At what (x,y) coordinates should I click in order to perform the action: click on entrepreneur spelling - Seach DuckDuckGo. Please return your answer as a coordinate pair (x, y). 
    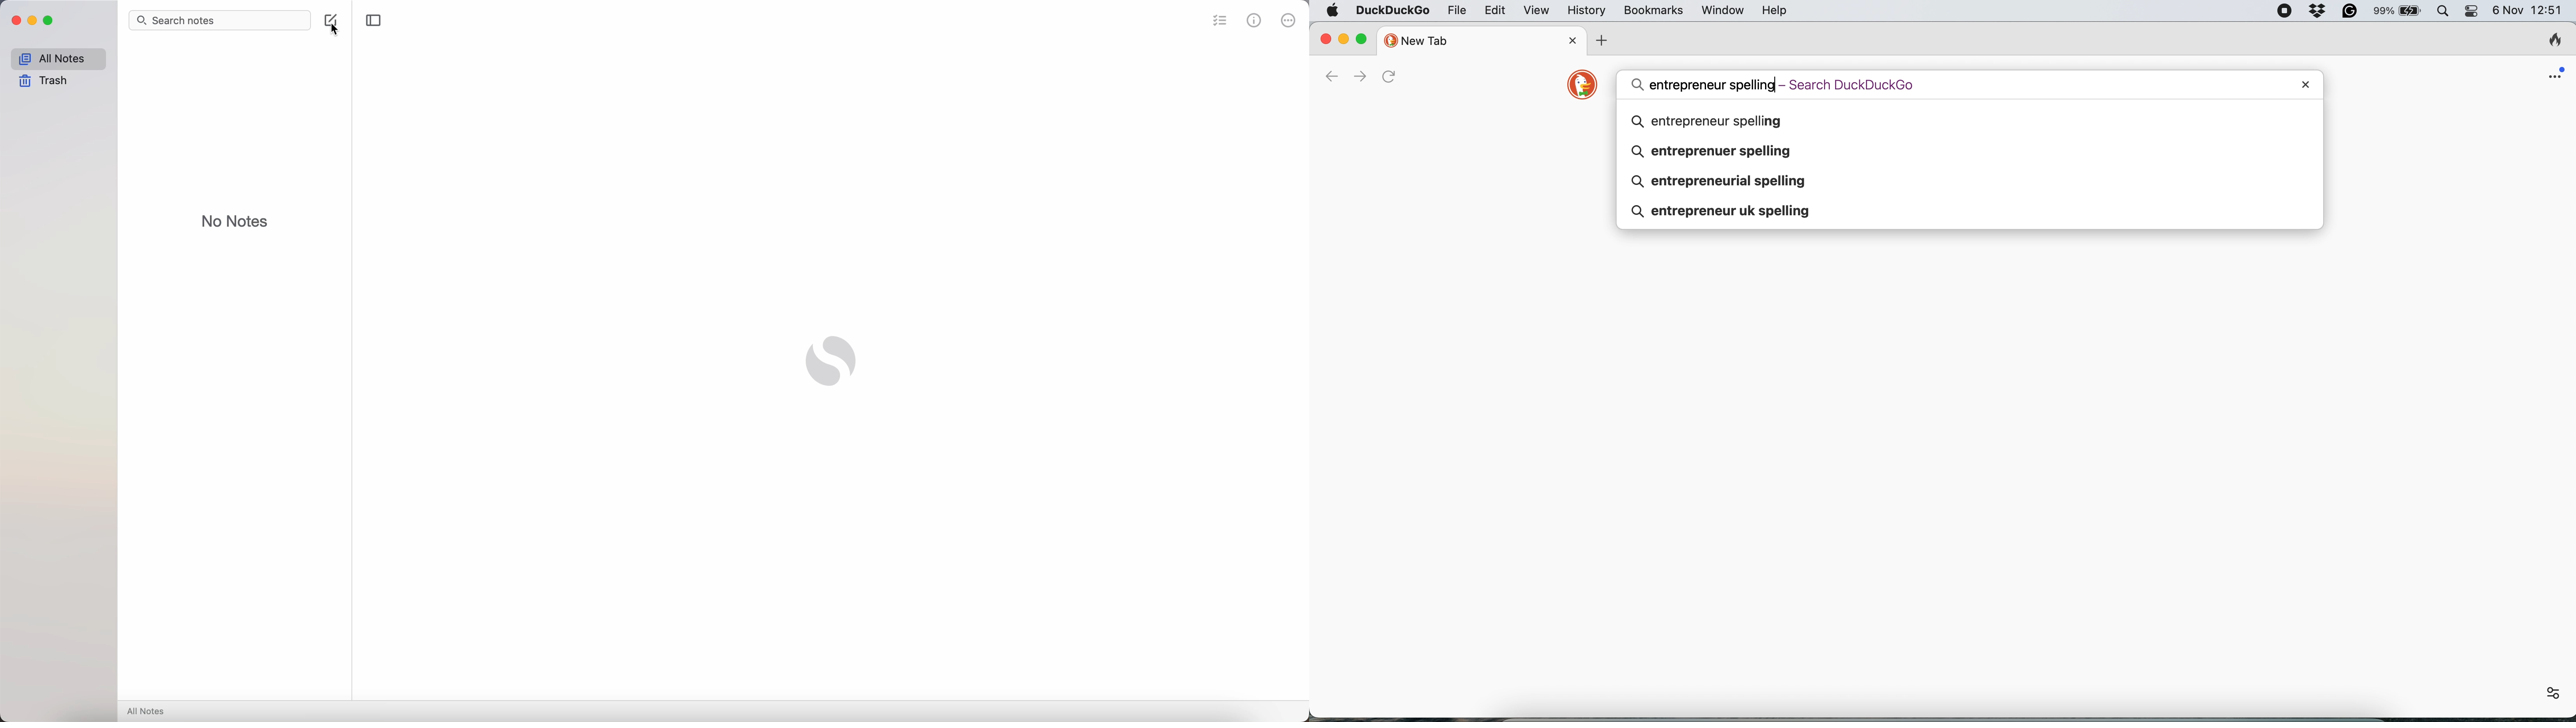
    Looking at the image, I should click on (1772, 85).